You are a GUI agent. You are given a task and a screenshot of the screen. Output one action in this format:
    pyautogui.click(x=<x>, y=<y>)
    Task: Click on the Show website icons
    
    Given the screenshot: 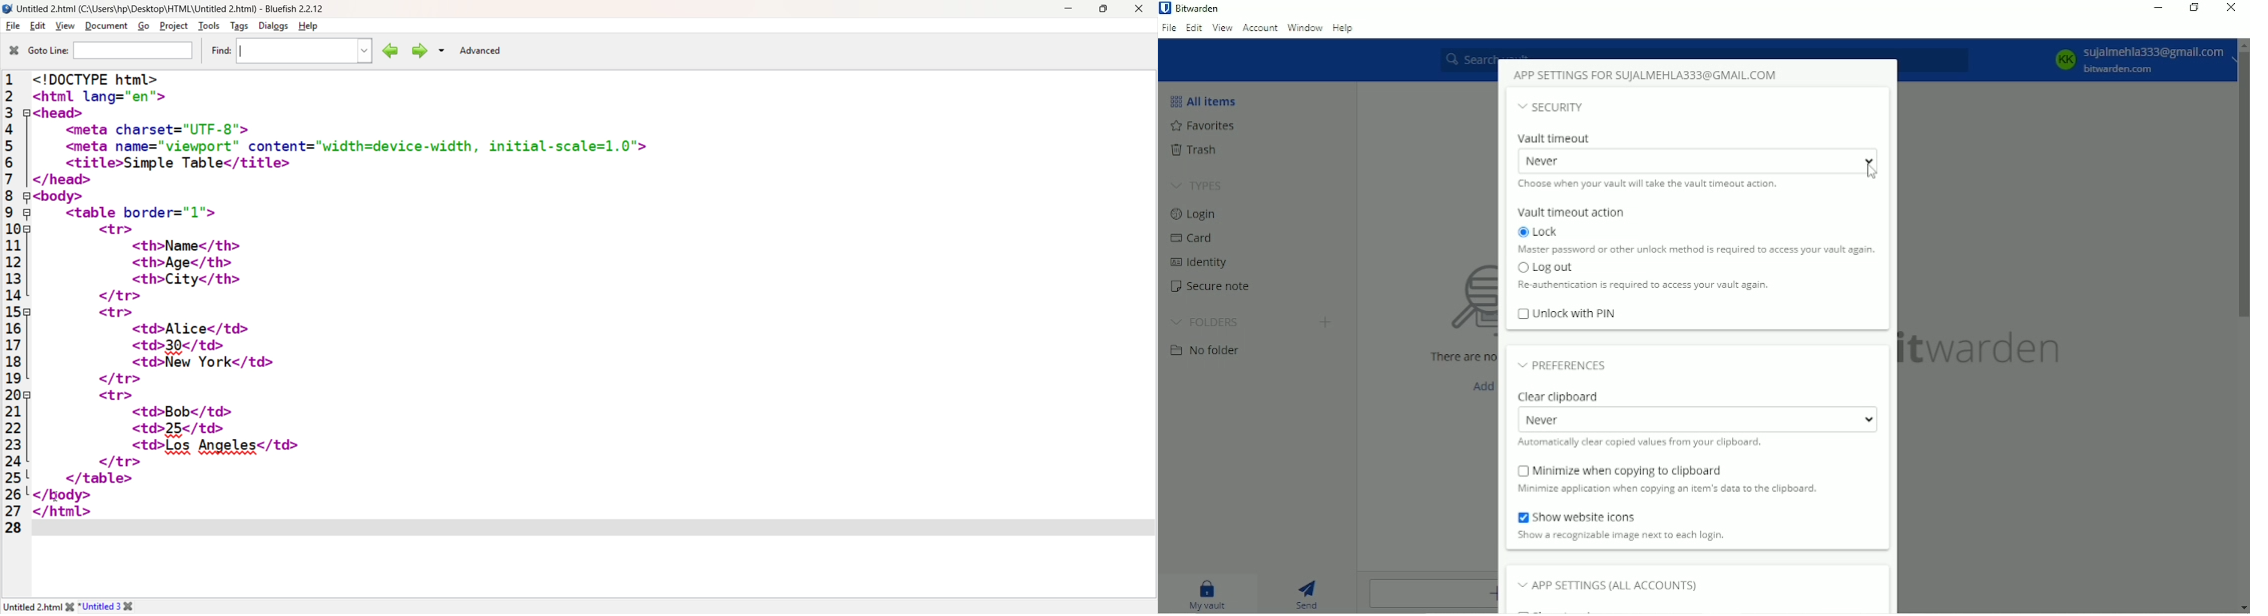 What is the action you would take?
    pyautogui.click(x=1579, y=516)
    